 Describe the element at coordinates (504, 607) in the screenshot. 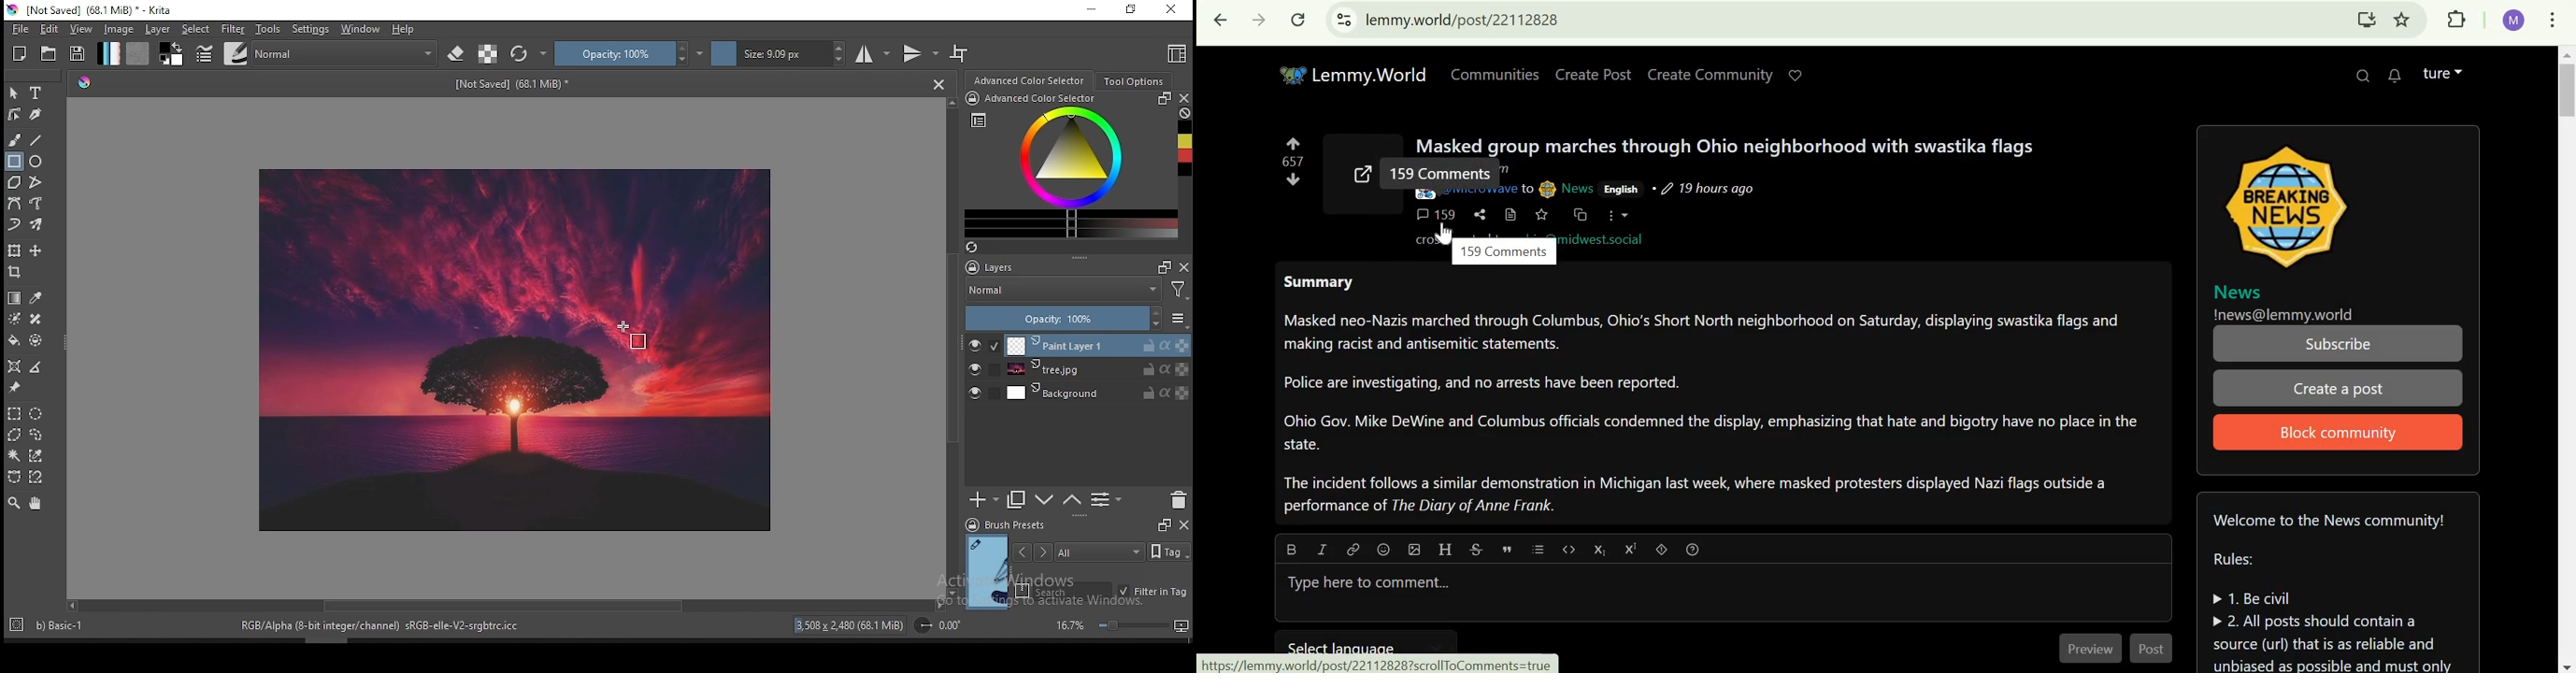

I see `Scroll Bar` at that location.